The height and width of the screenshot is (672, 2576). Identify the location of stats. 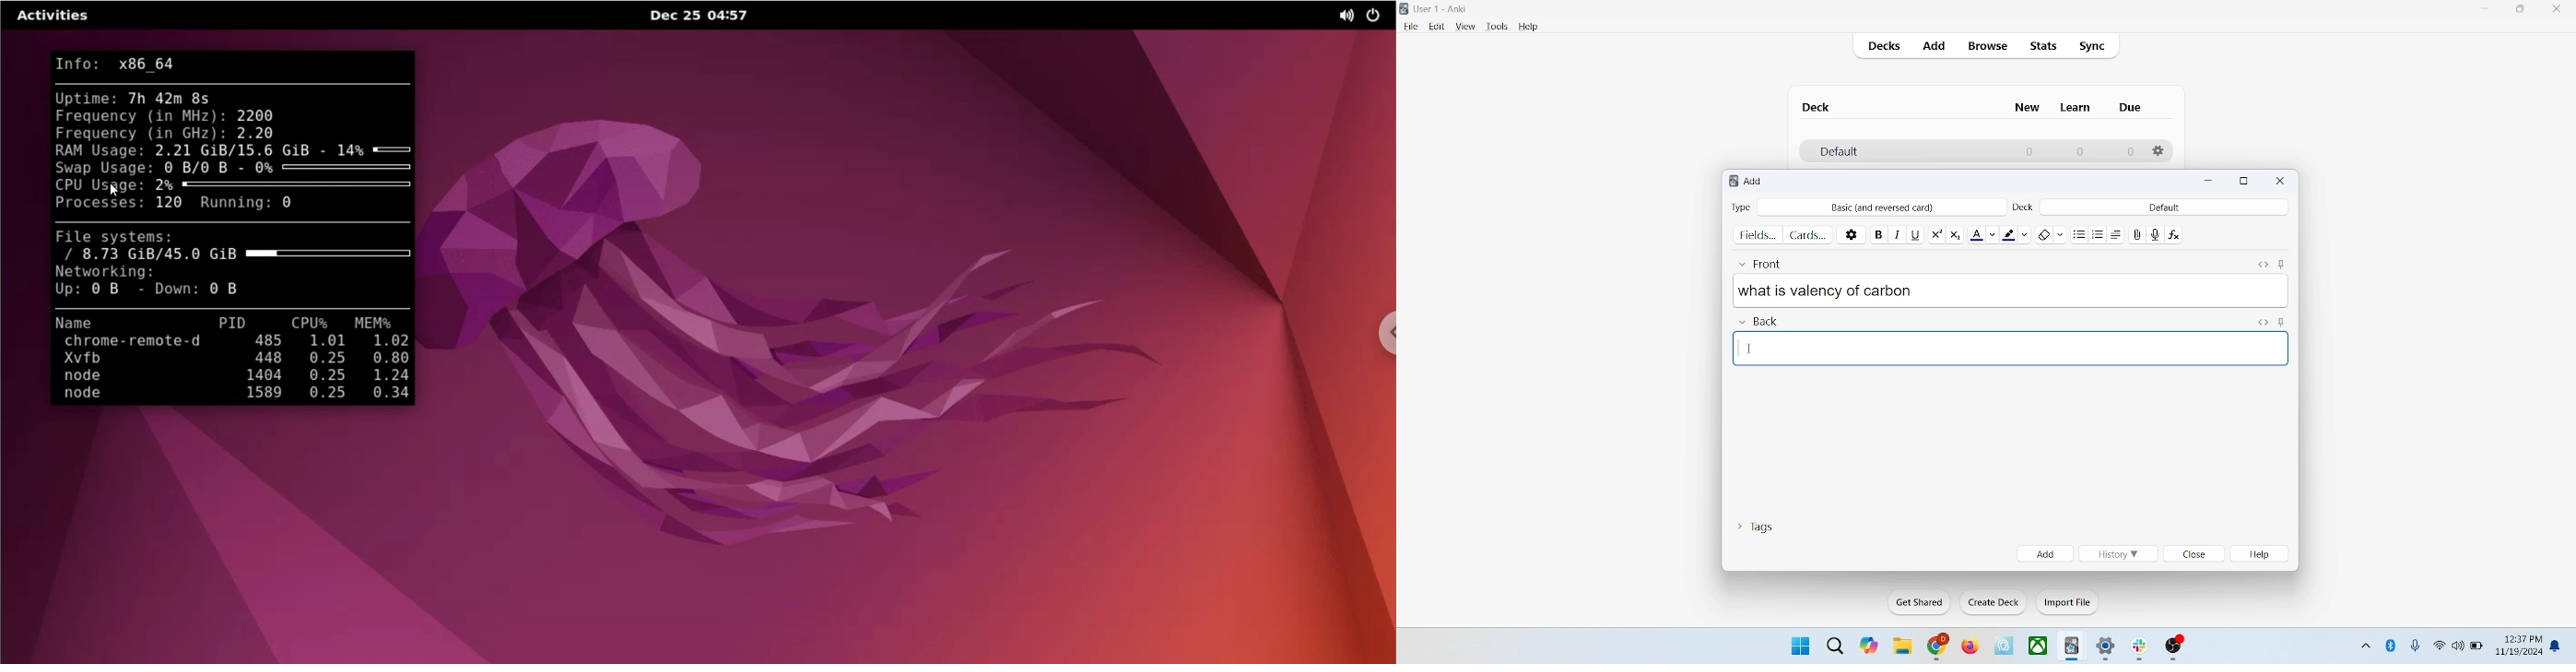
(2042, 46).